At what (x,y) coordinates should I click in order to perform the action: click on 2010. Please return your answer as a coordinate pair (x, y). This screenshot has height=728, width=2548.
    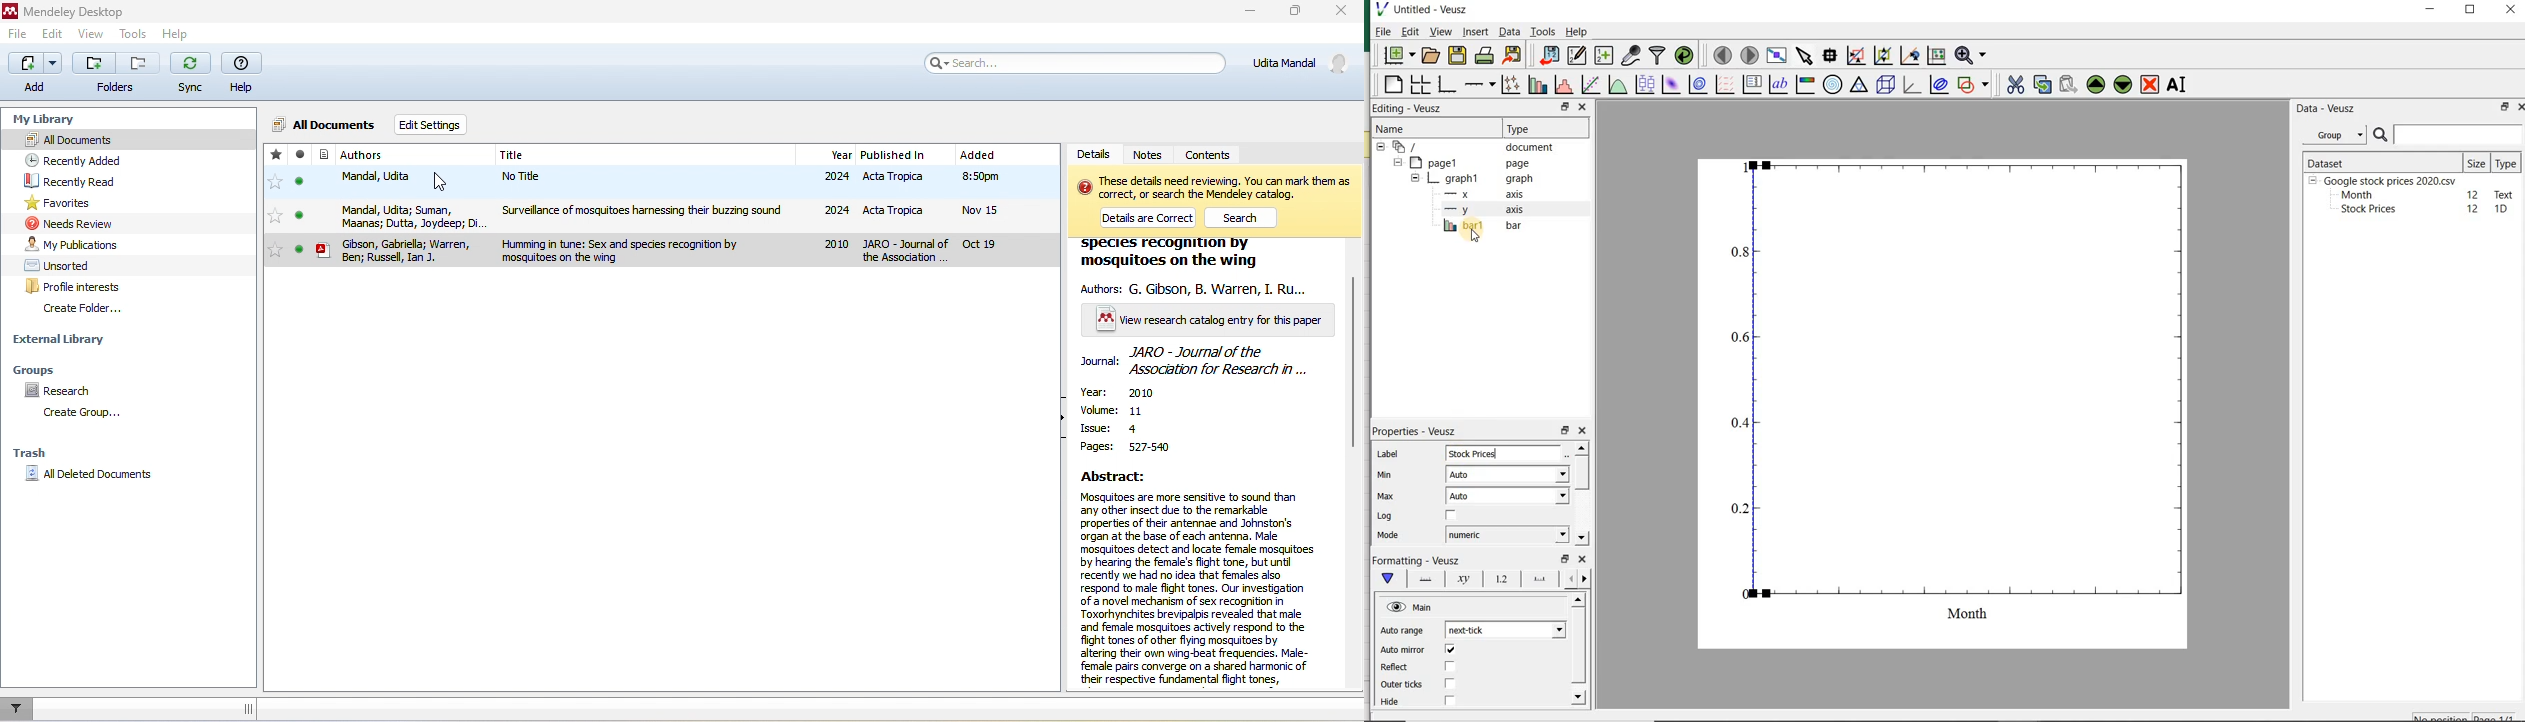
    Looking at the image, I should click on (836, 246).